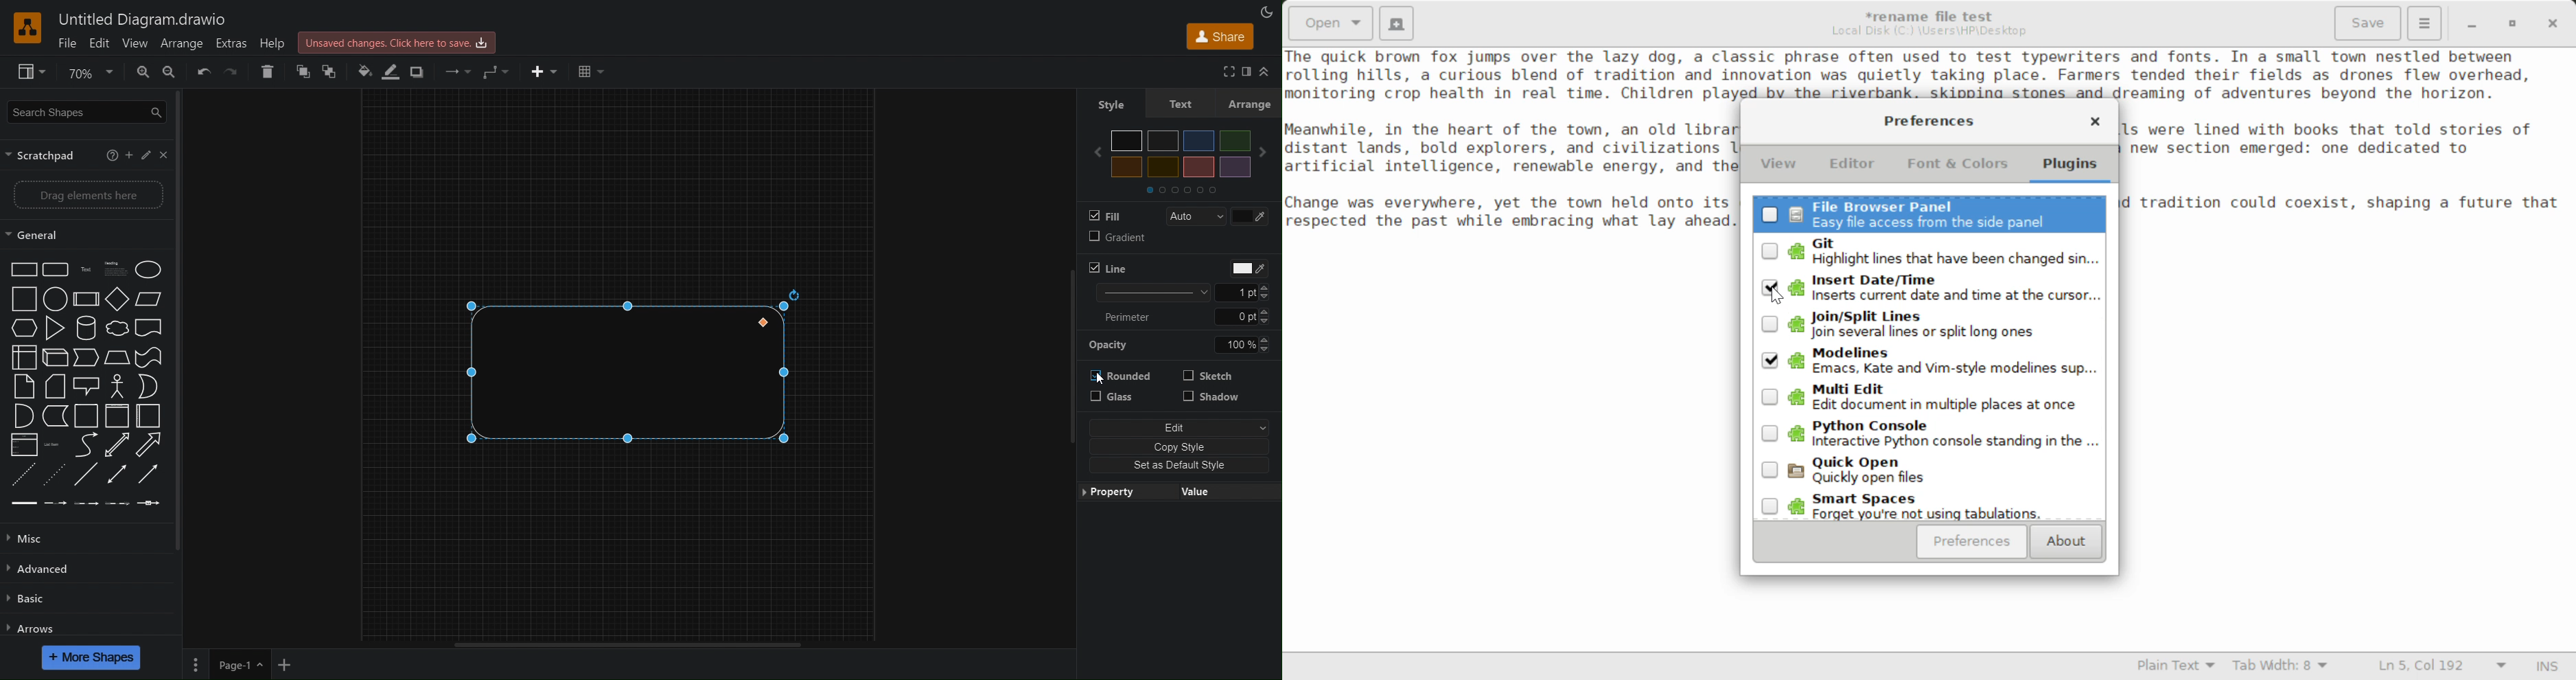  What do you see at coordinates (1180, 150) in the screenshot?
I see `Color` at bounding box center [1180, 150].